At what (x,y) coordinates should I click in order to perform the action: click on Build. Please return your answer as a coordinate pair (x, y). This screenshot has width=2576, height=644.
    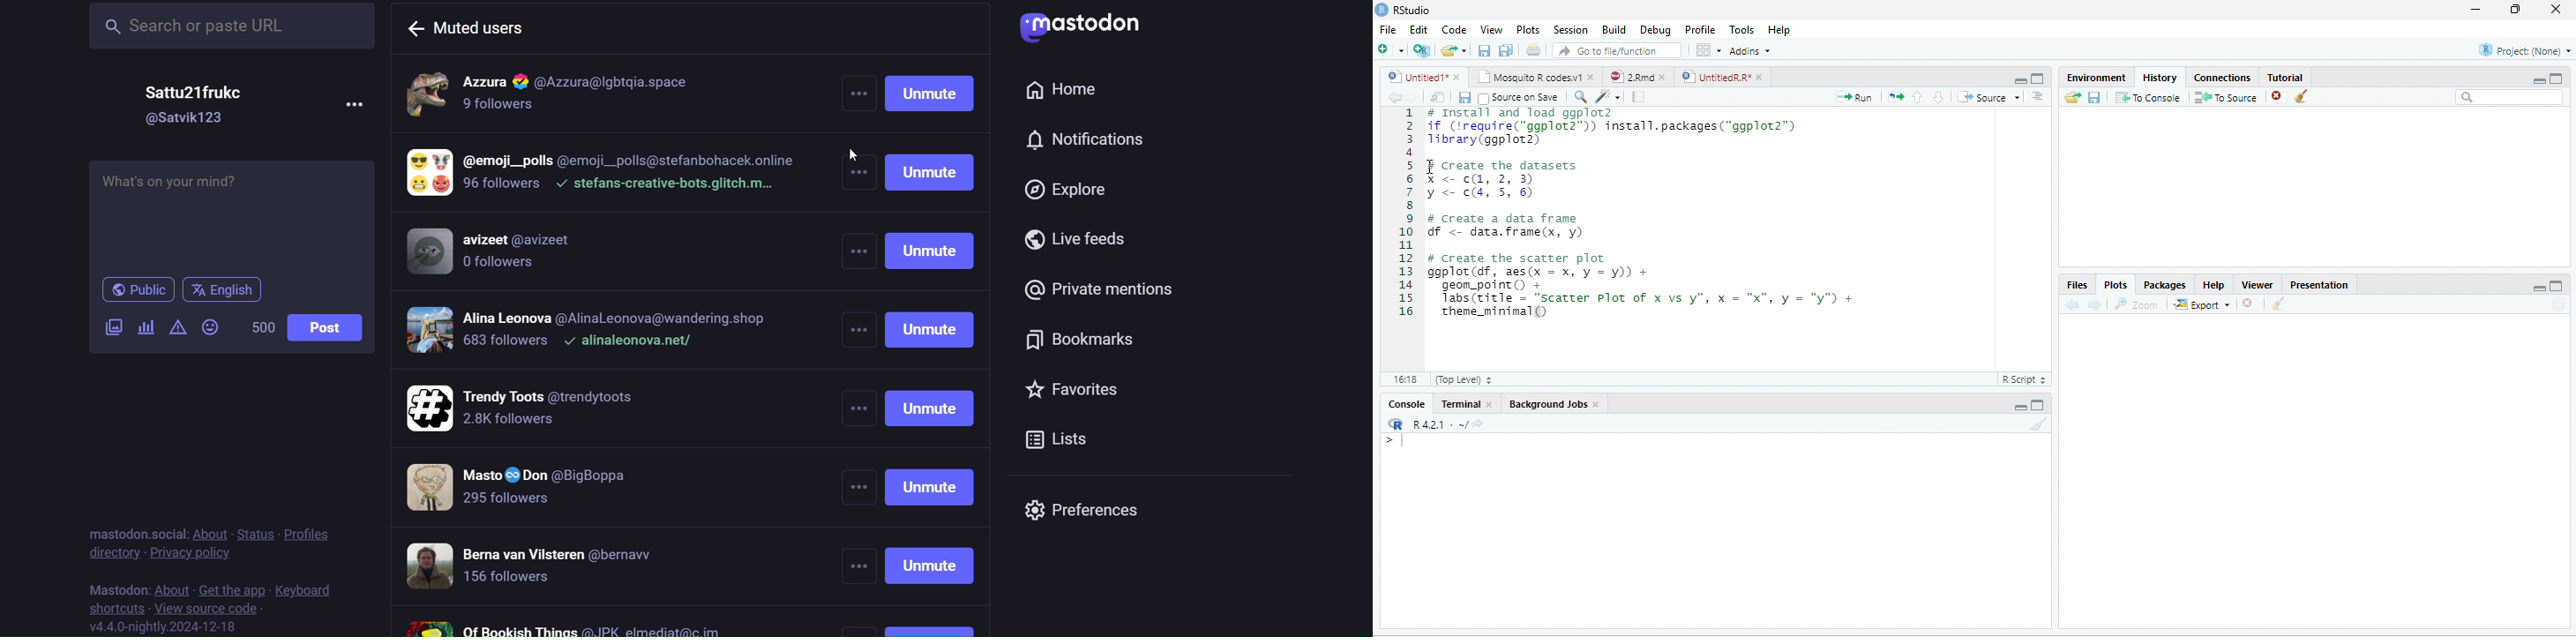
    Looking at the image, I should click on (1613, 28).